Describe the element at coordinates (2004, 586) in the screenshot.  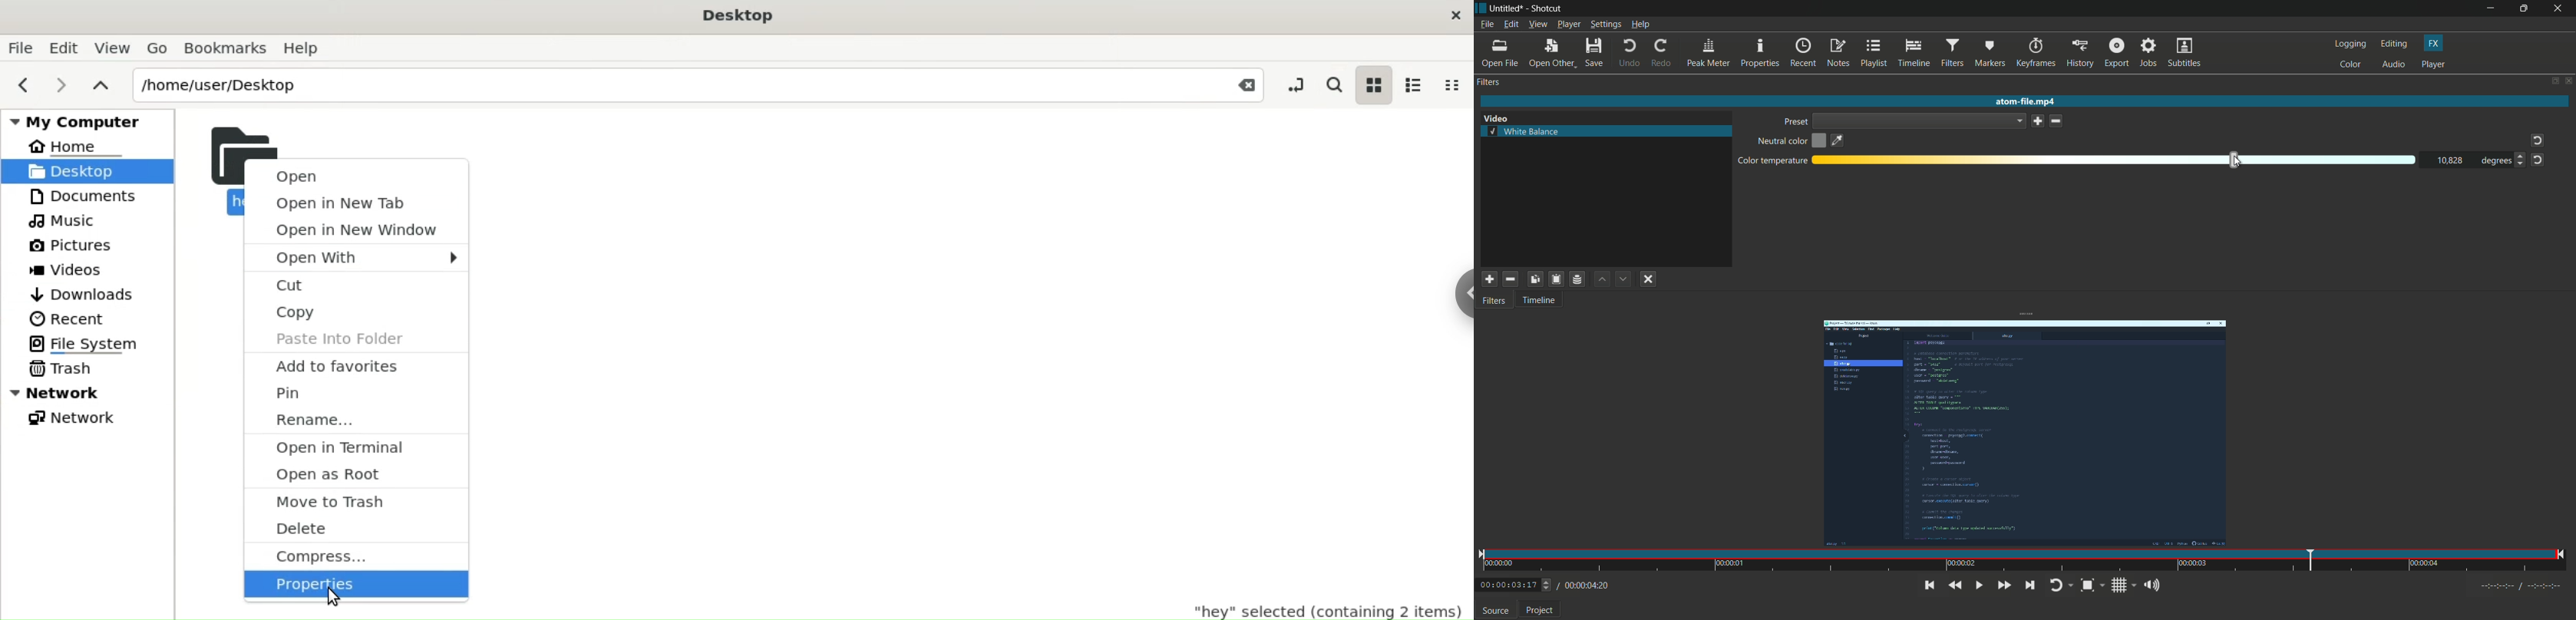
I see `quickly play forward` at that location.